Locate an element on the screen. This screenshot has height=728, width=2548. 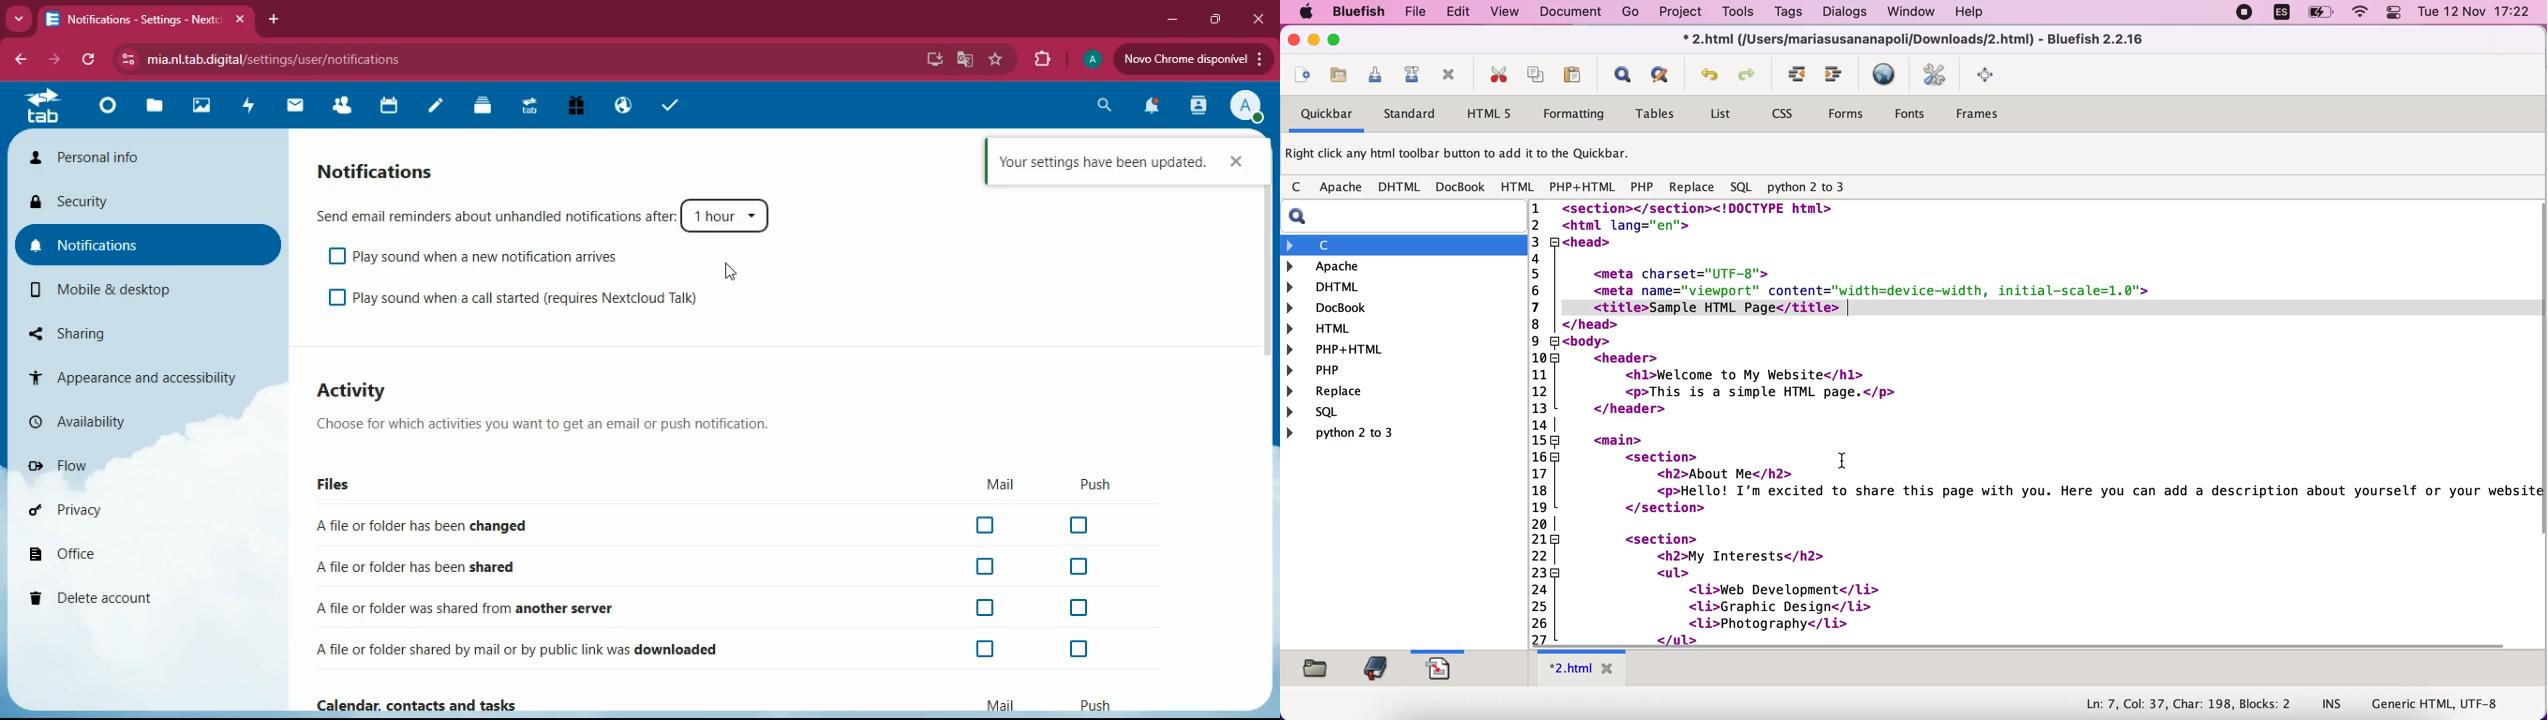
activity is located at coordinates (245, 107).